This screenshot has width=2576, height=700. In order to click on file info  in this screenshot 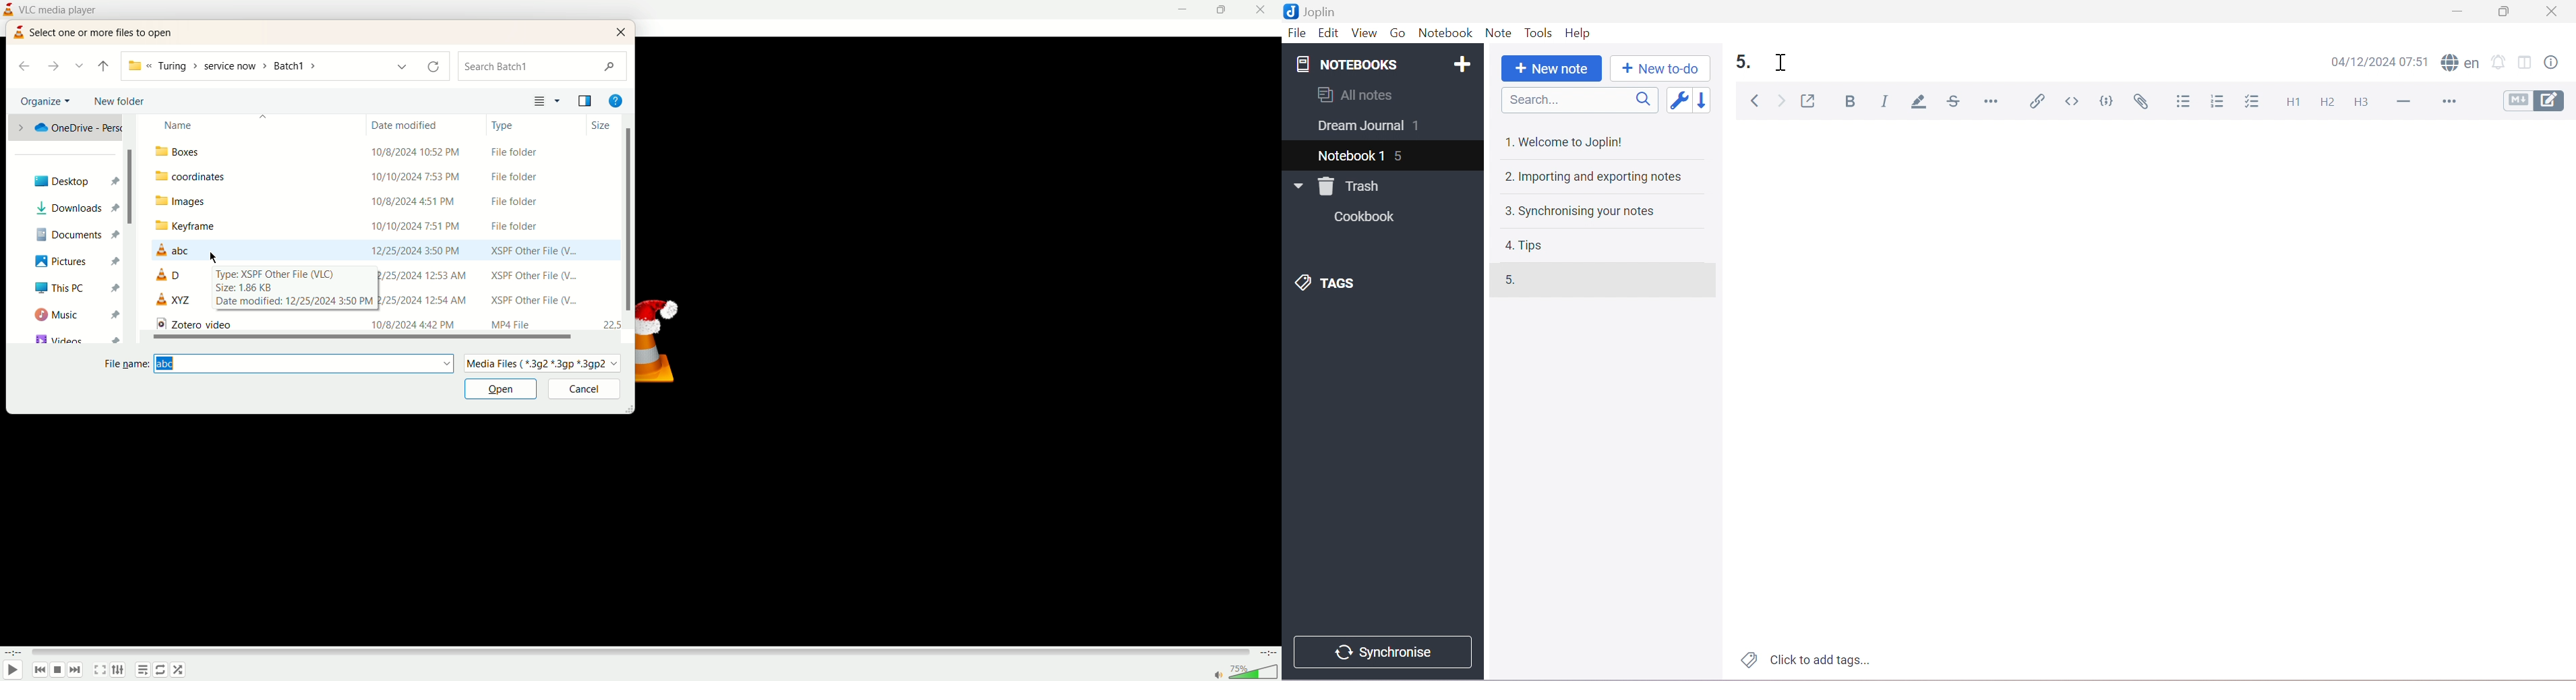, I will do `click(294, 289)`.